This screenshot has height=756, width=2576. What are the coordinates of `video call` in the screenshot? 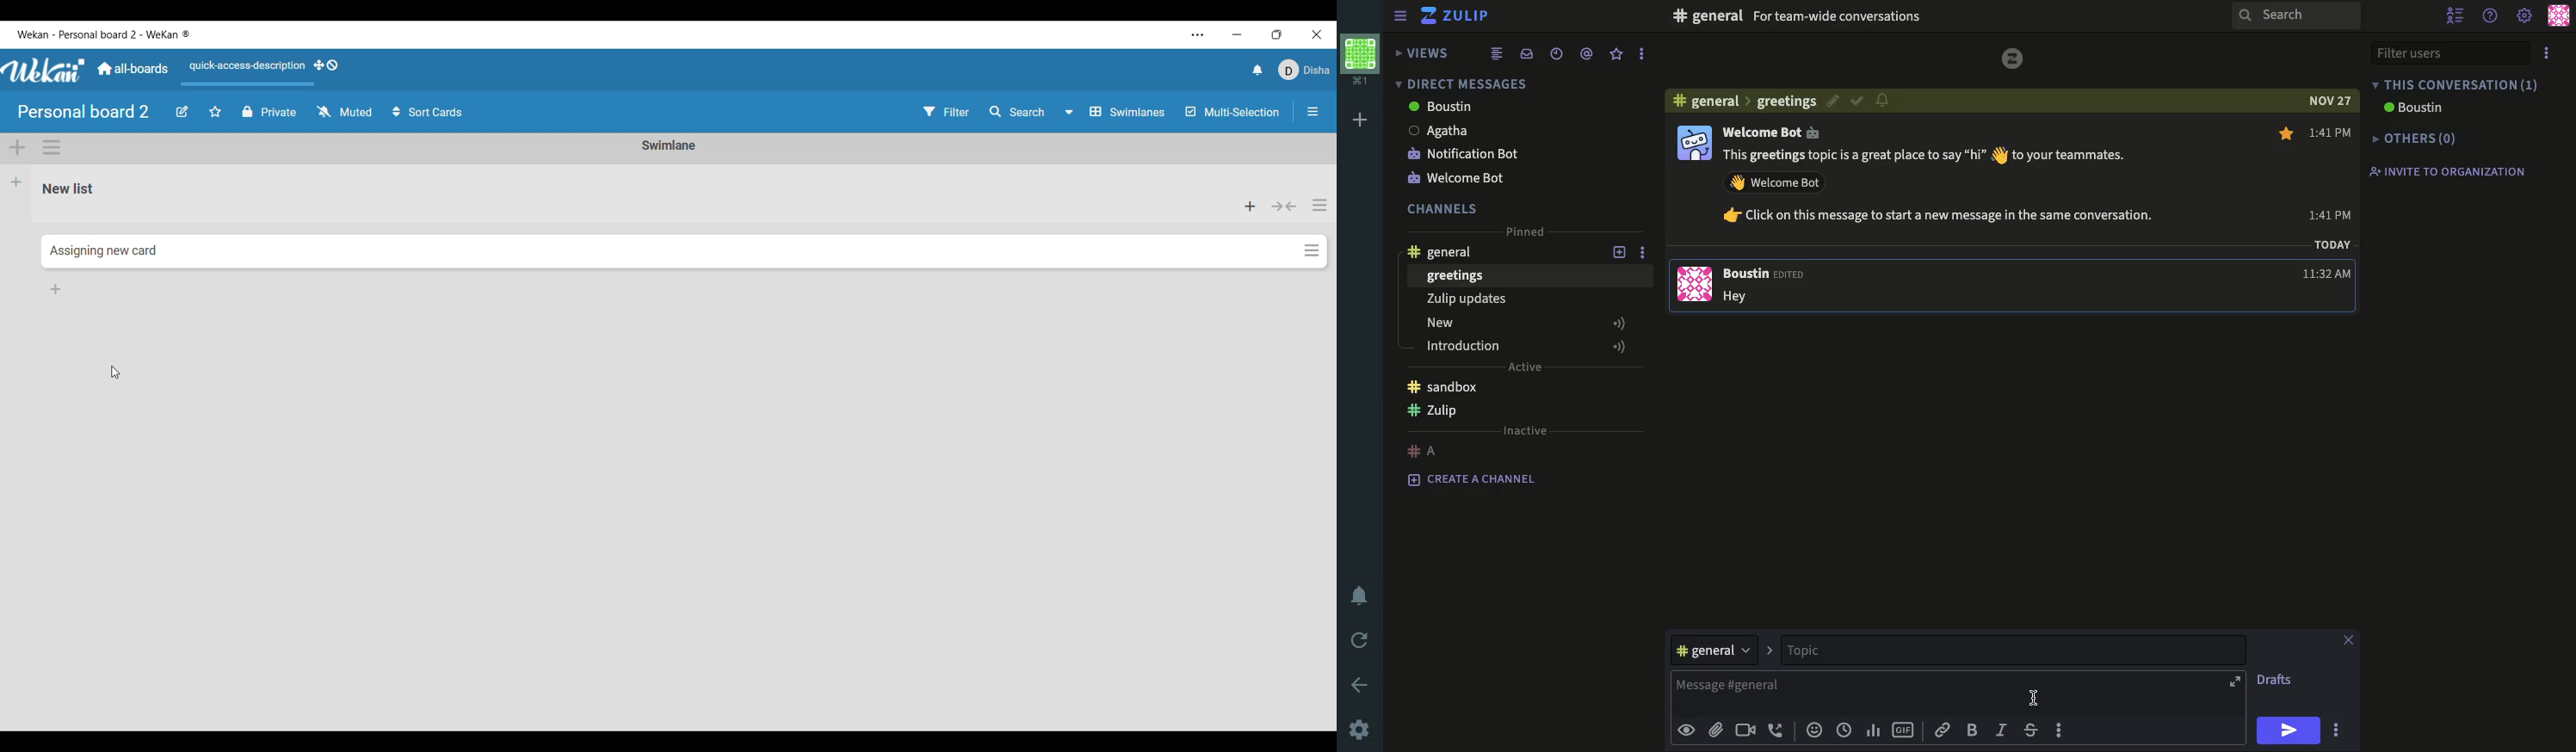 It's located at (1747, 730).